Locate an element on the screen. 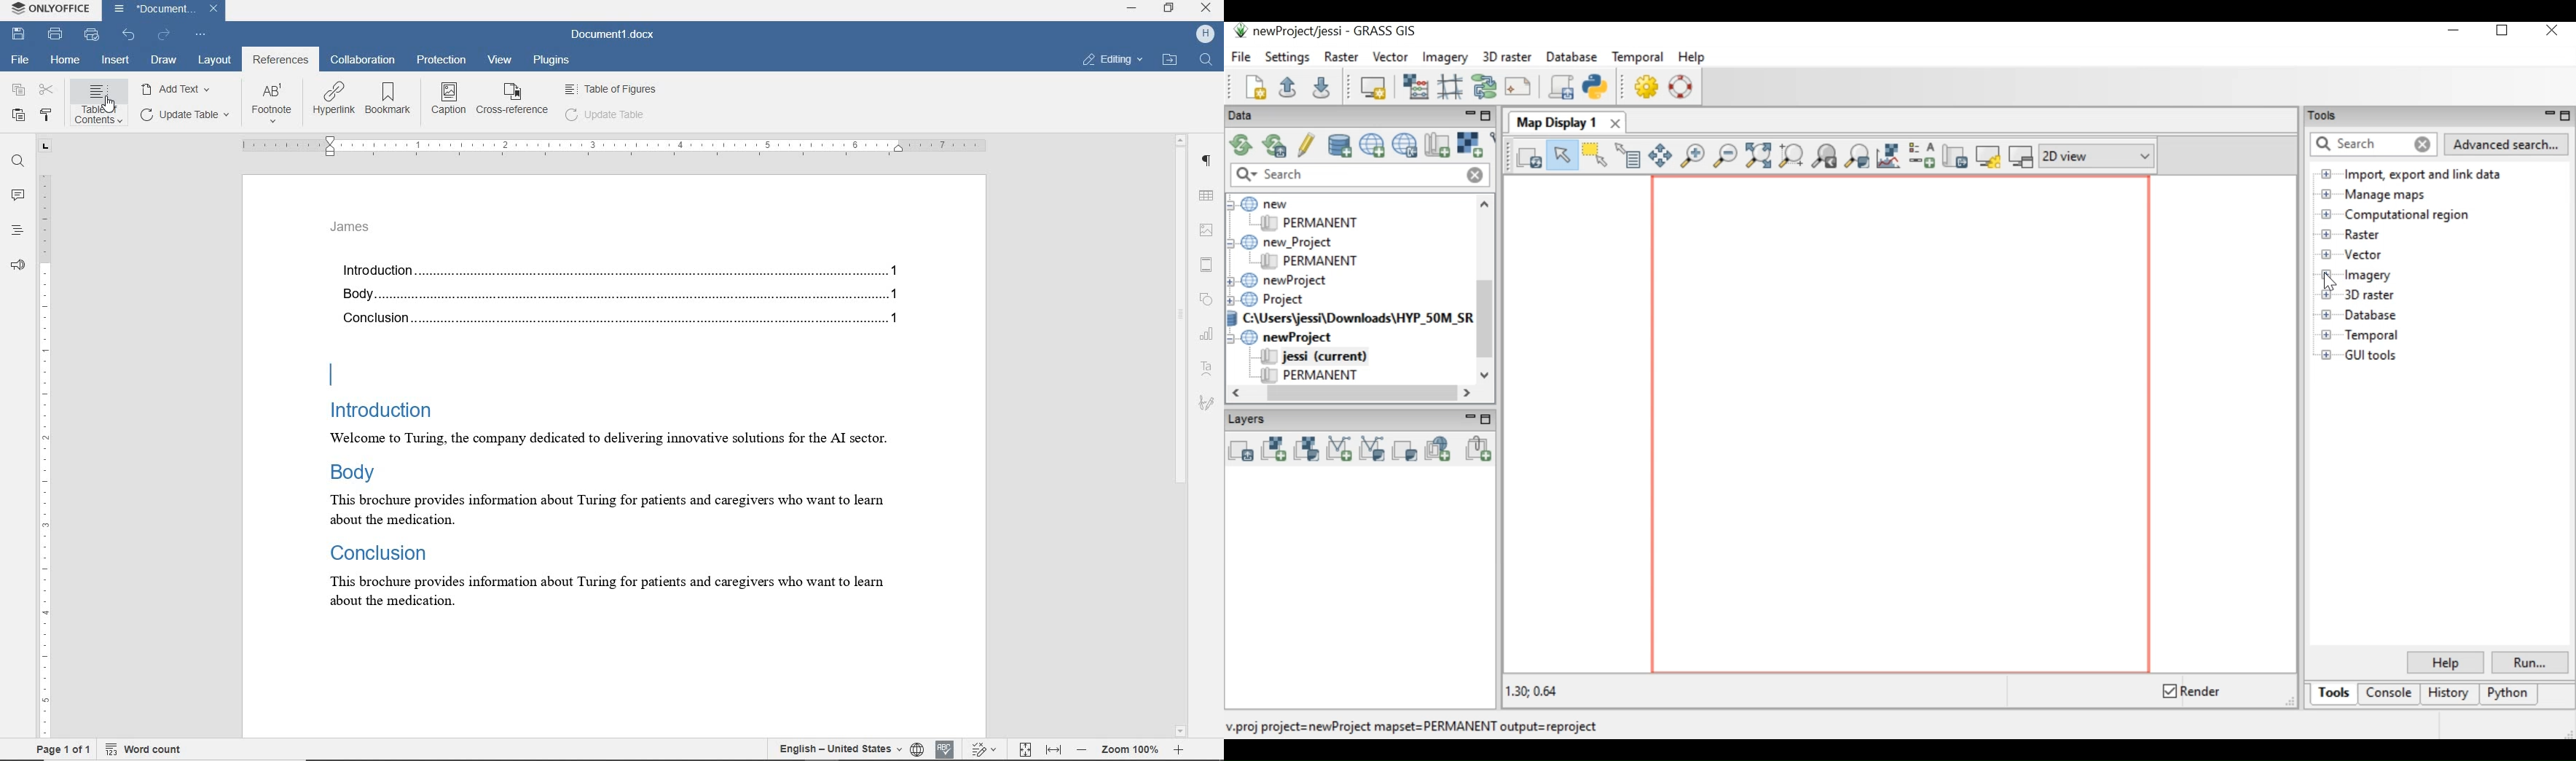  update table is located at coordinates (608, 116).